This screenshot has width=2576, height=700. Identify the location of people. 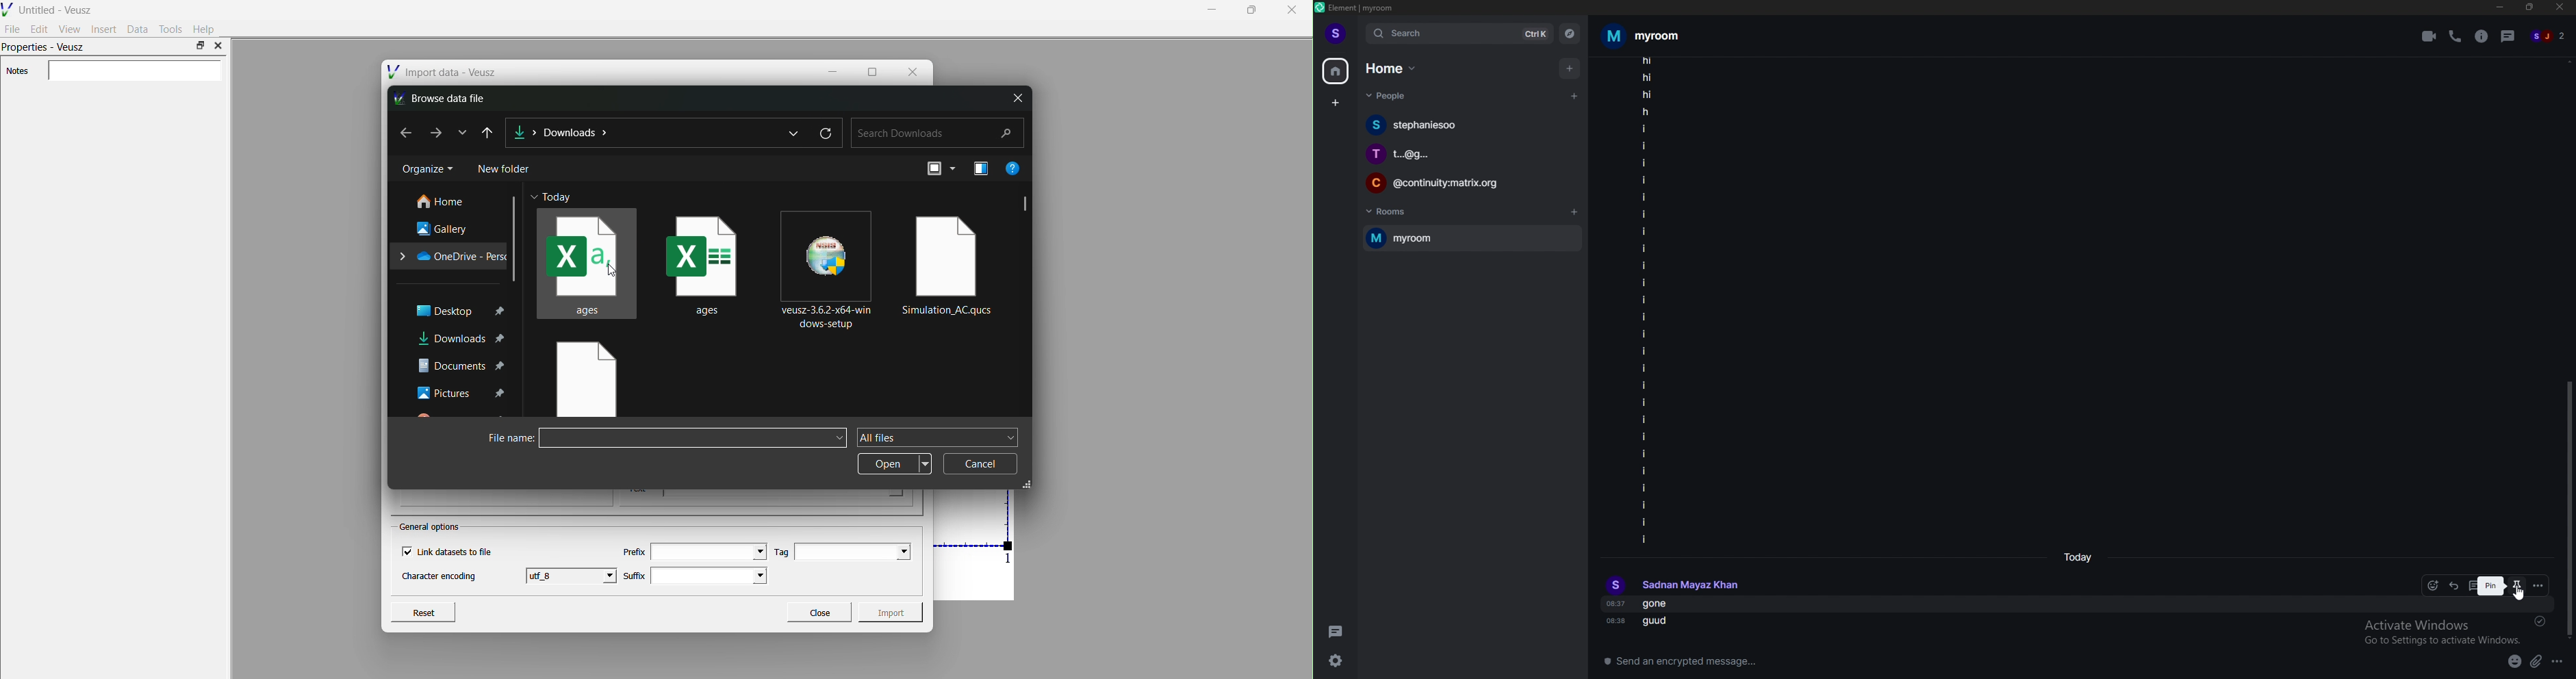
(2553, 34).